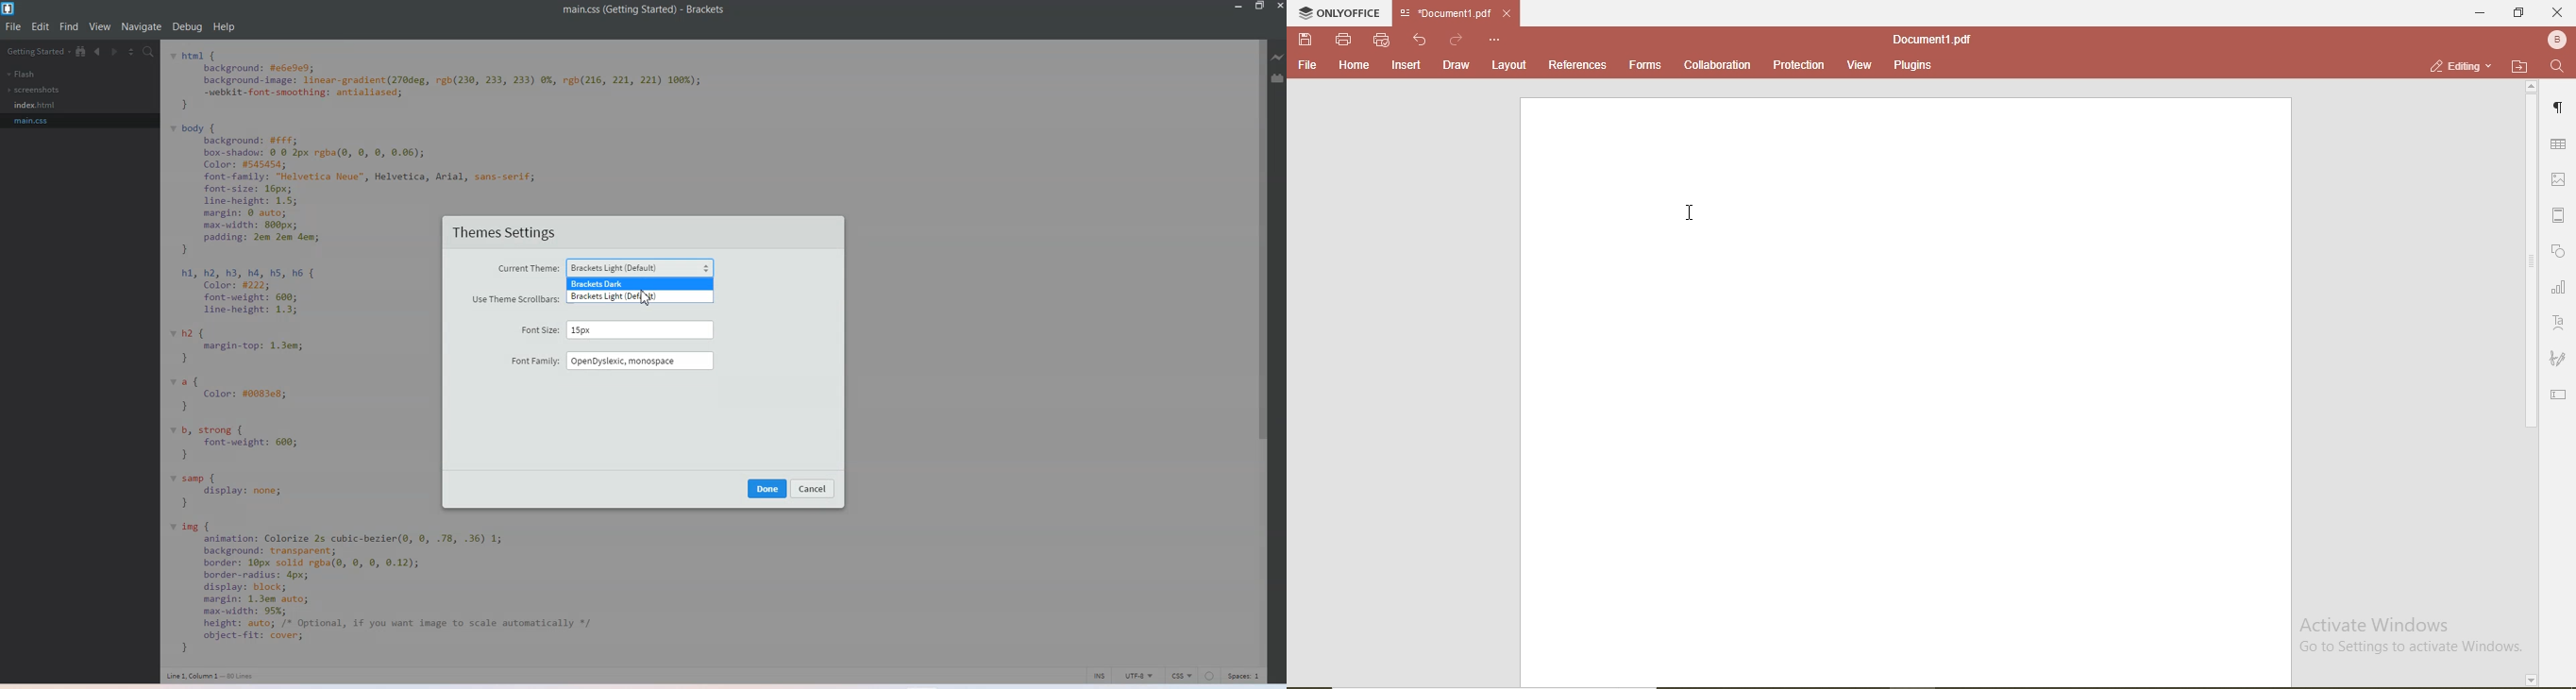  Describe the element at coordinates (149, 53) in the screenshot. I see `Find in files` at that location.